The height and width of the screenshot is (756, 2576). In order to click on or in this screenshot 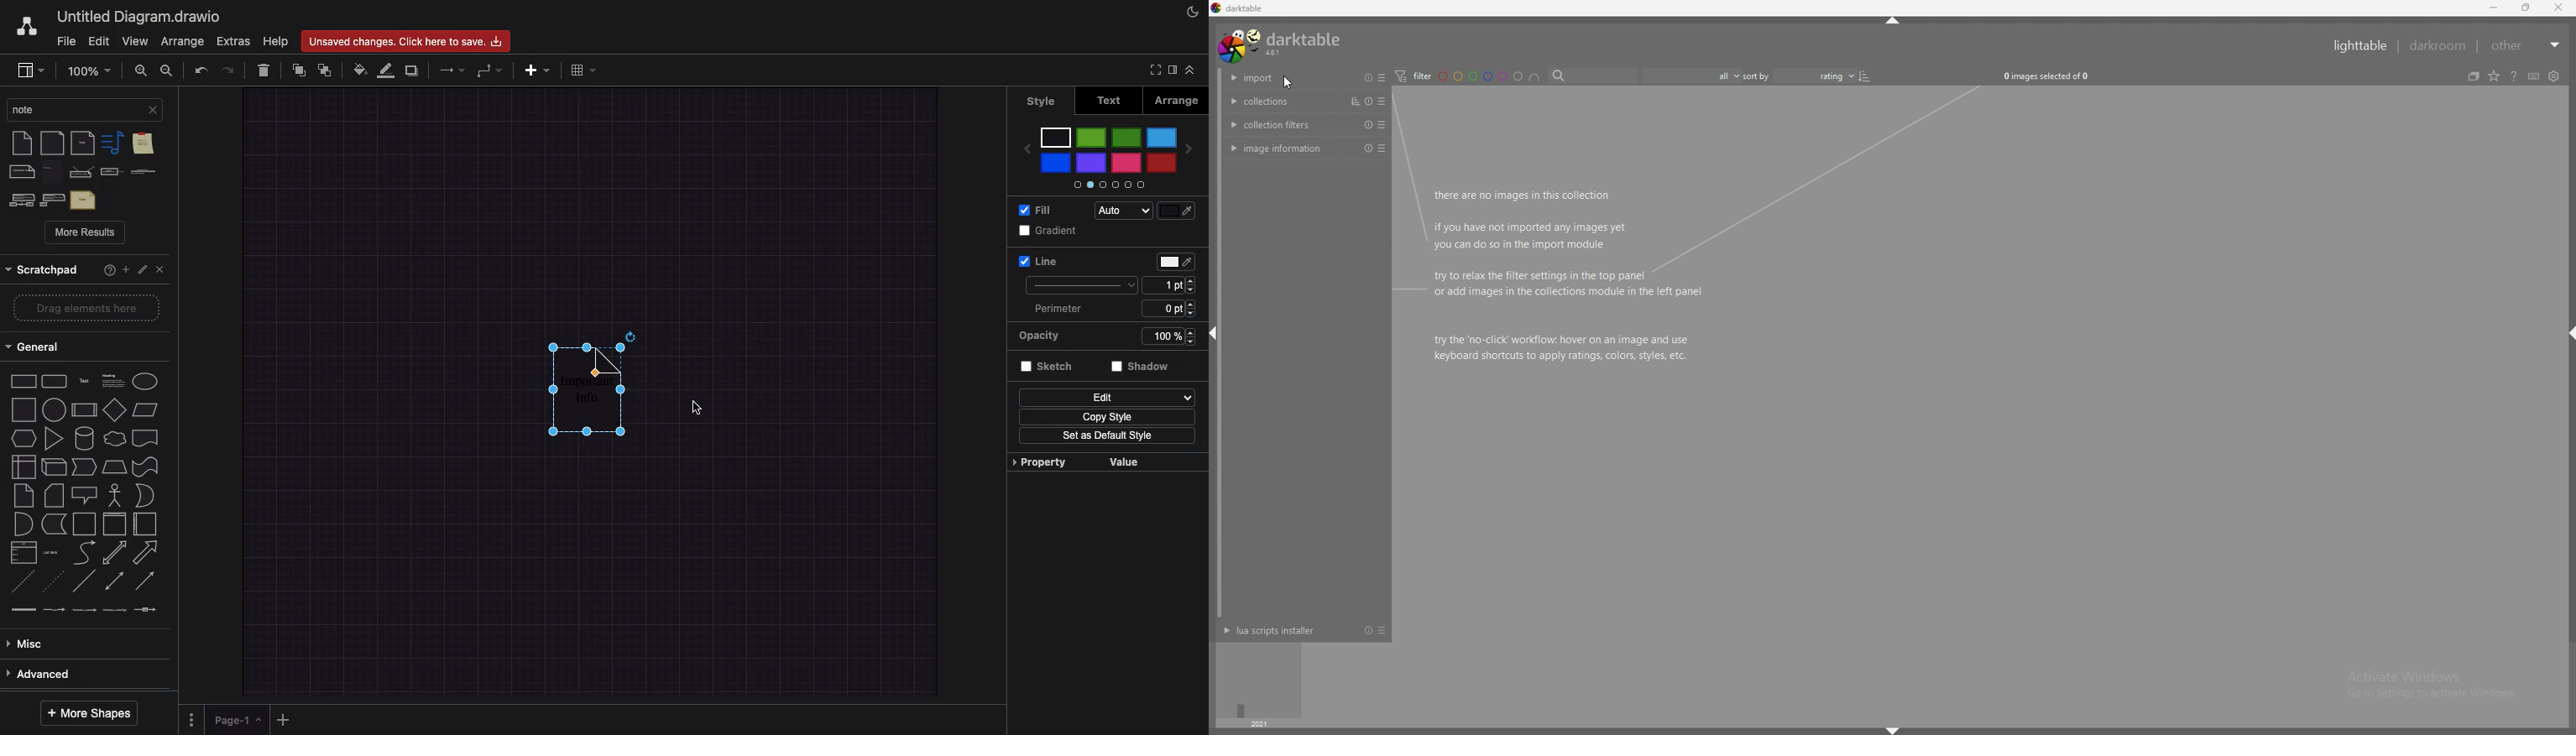, I will do `click(21, 525)`.